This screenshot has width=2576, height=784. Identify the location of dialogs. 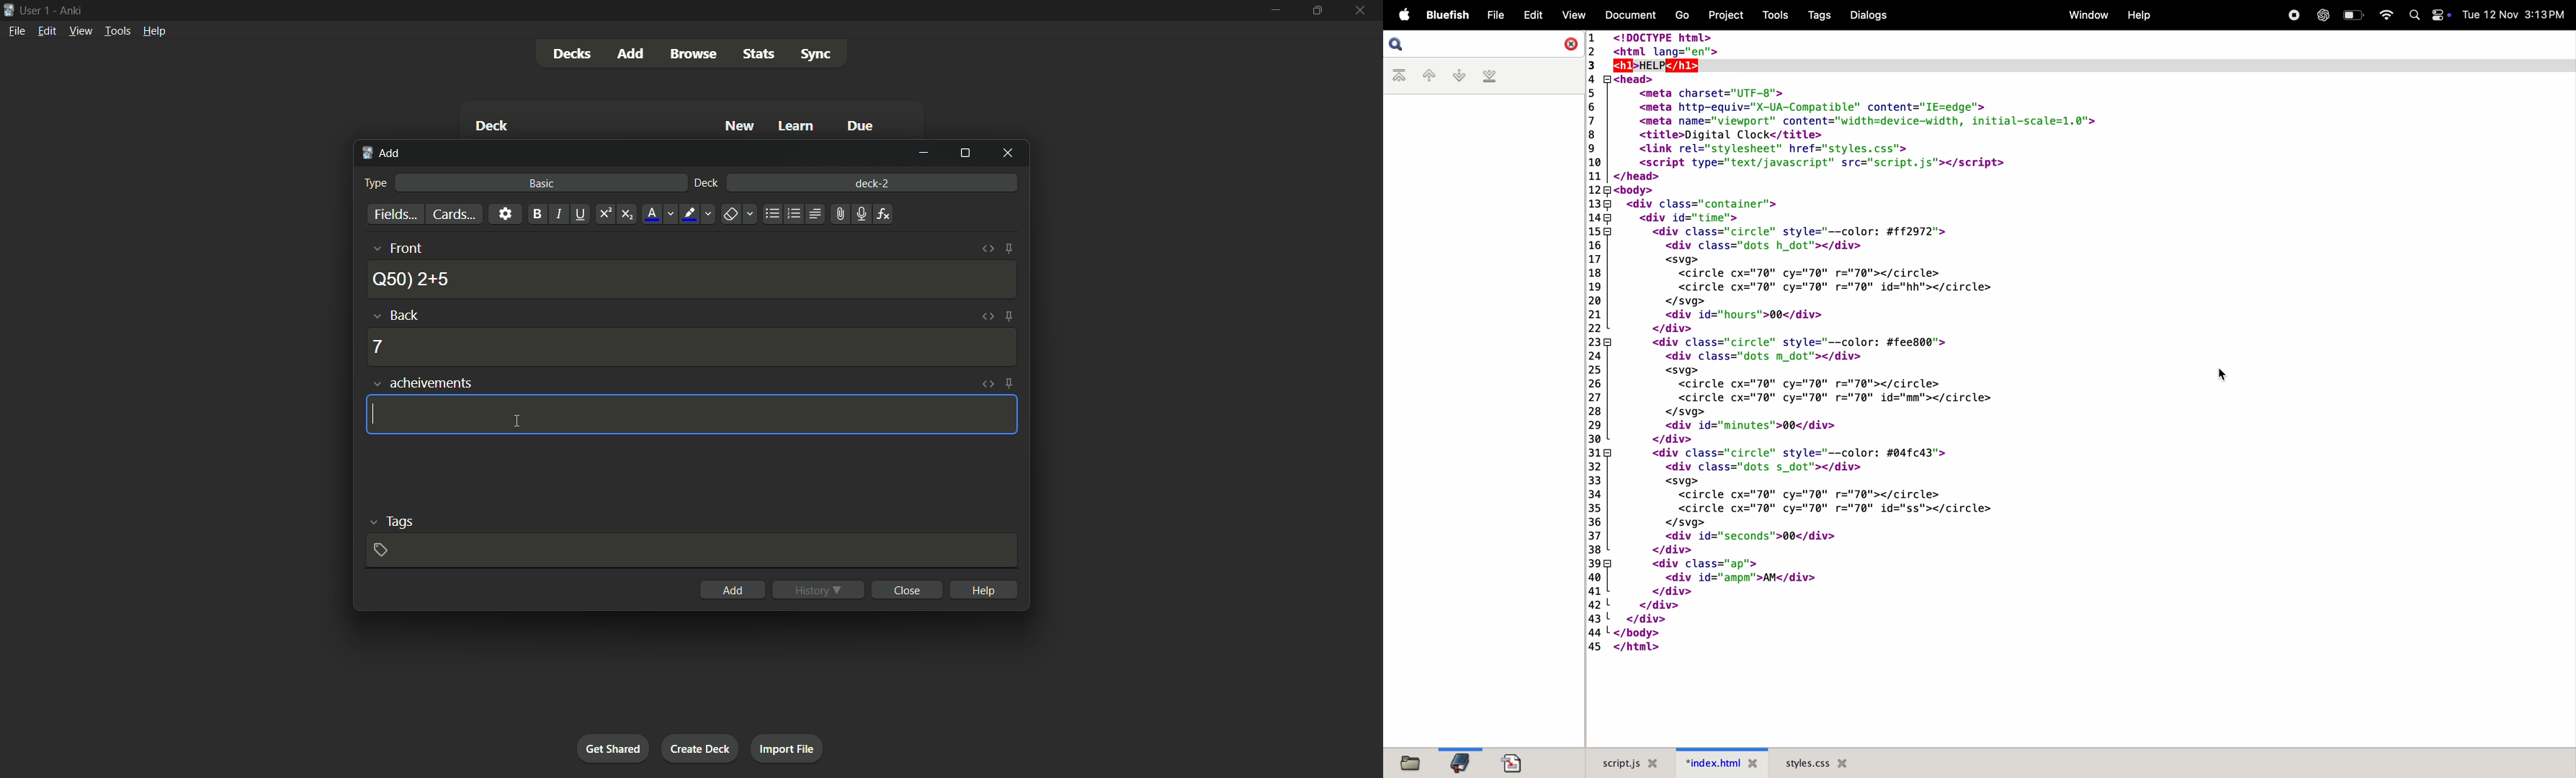
(1868, 15).